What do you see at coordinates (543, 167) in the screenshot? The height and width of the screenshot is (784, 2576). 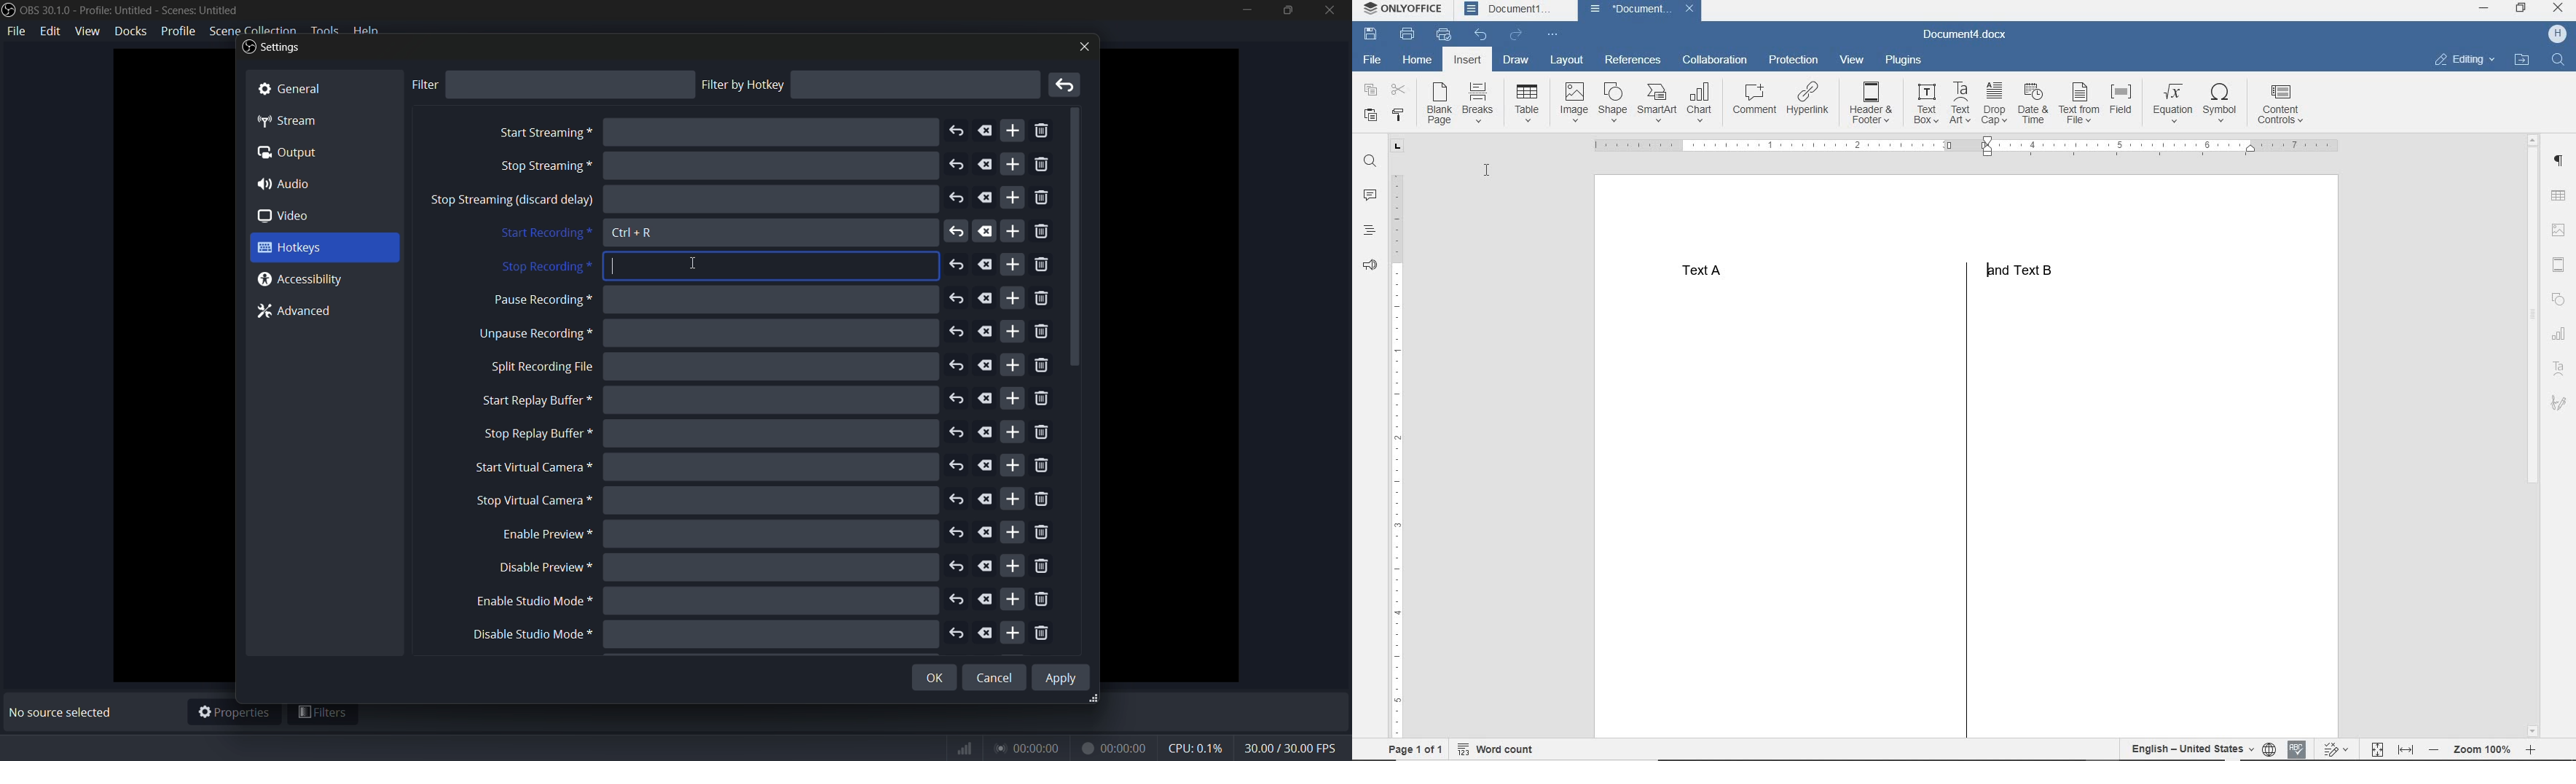 I see `stop screaming` at bounding box center [543, 167].